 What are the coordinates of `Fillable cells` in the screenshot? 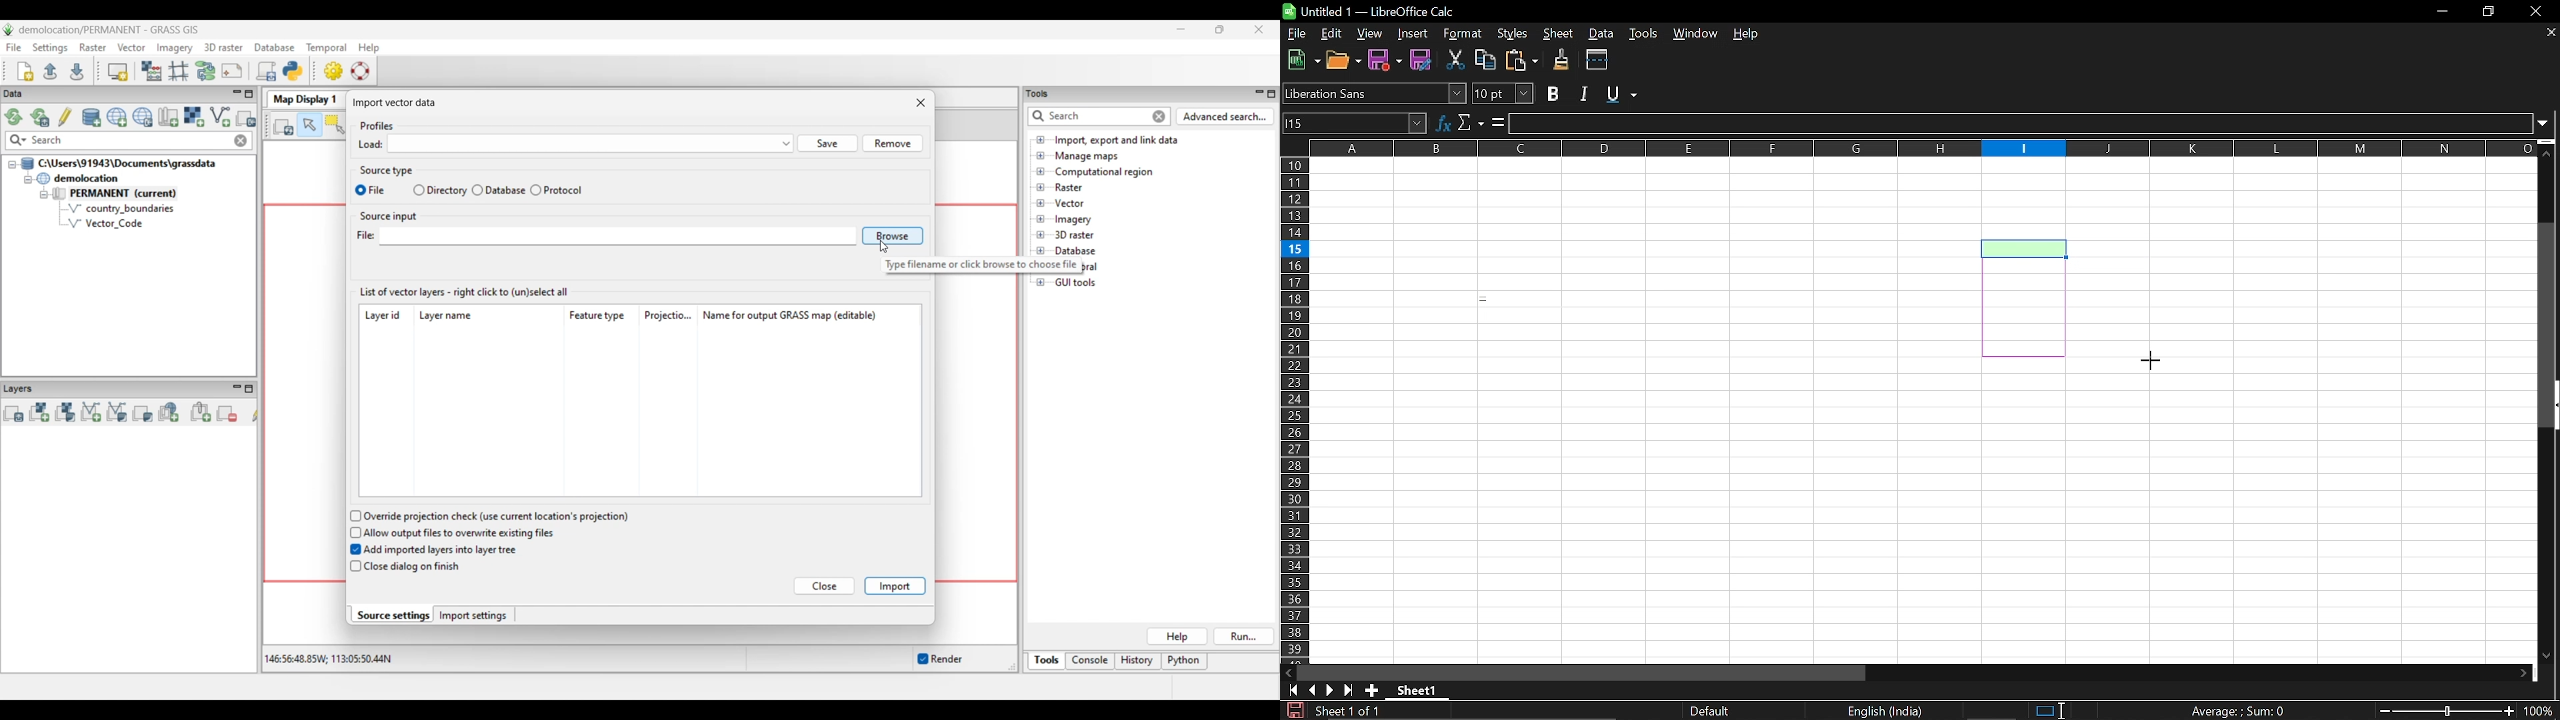 It's located at (2301, 259).